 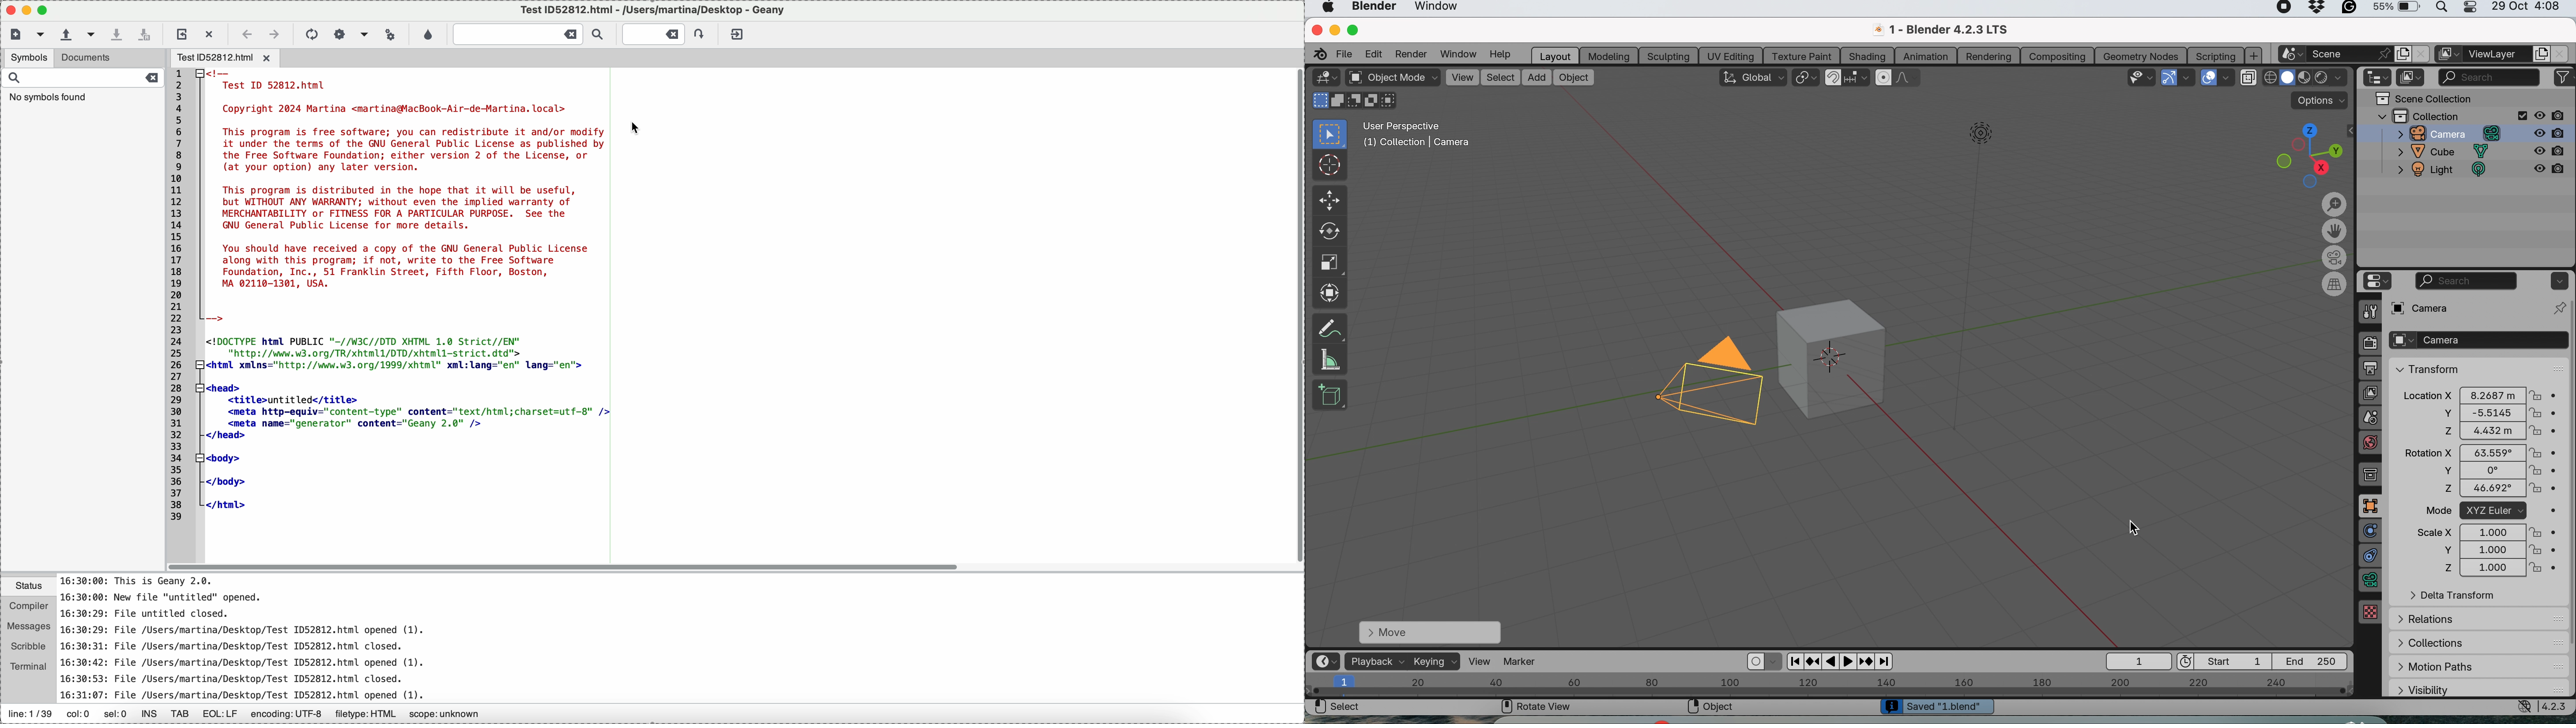 What do you see at coordinates (2411, 78) in the screenshot?
I see `display mode` at bounding box center [2411, 78].